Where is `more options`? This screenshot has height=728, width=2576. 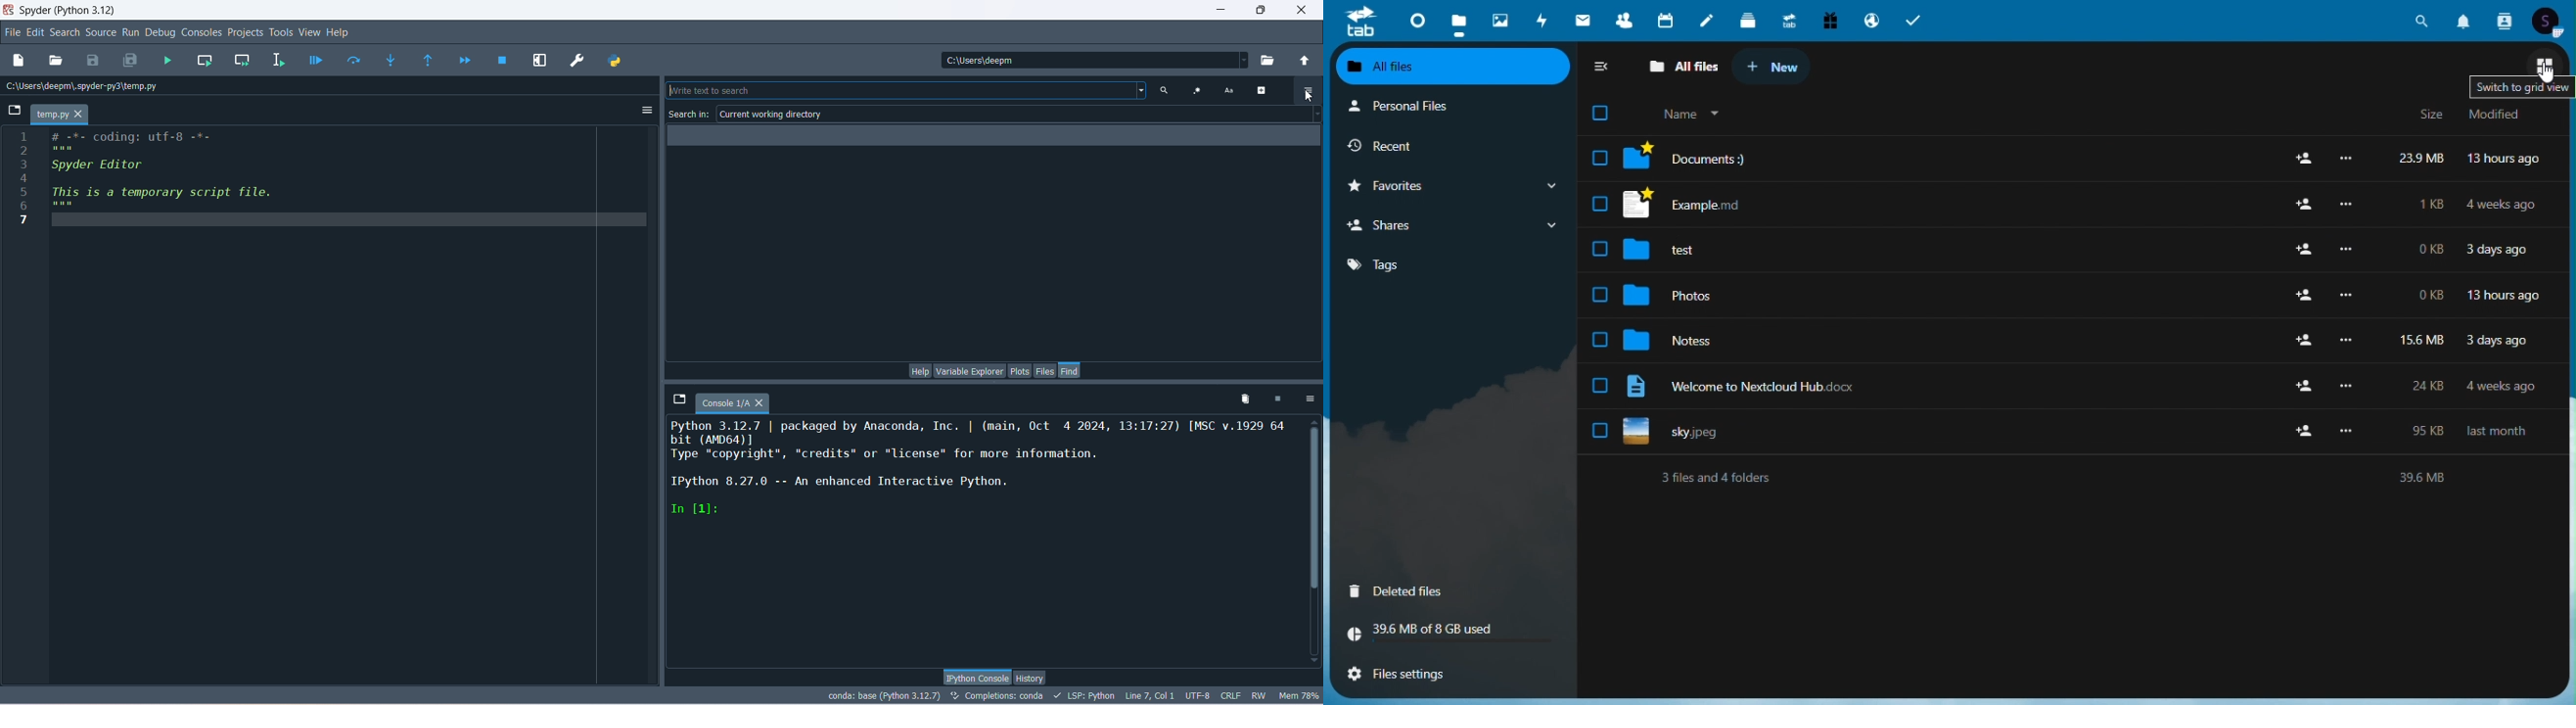
more options is located at coordinates (2349, 250).